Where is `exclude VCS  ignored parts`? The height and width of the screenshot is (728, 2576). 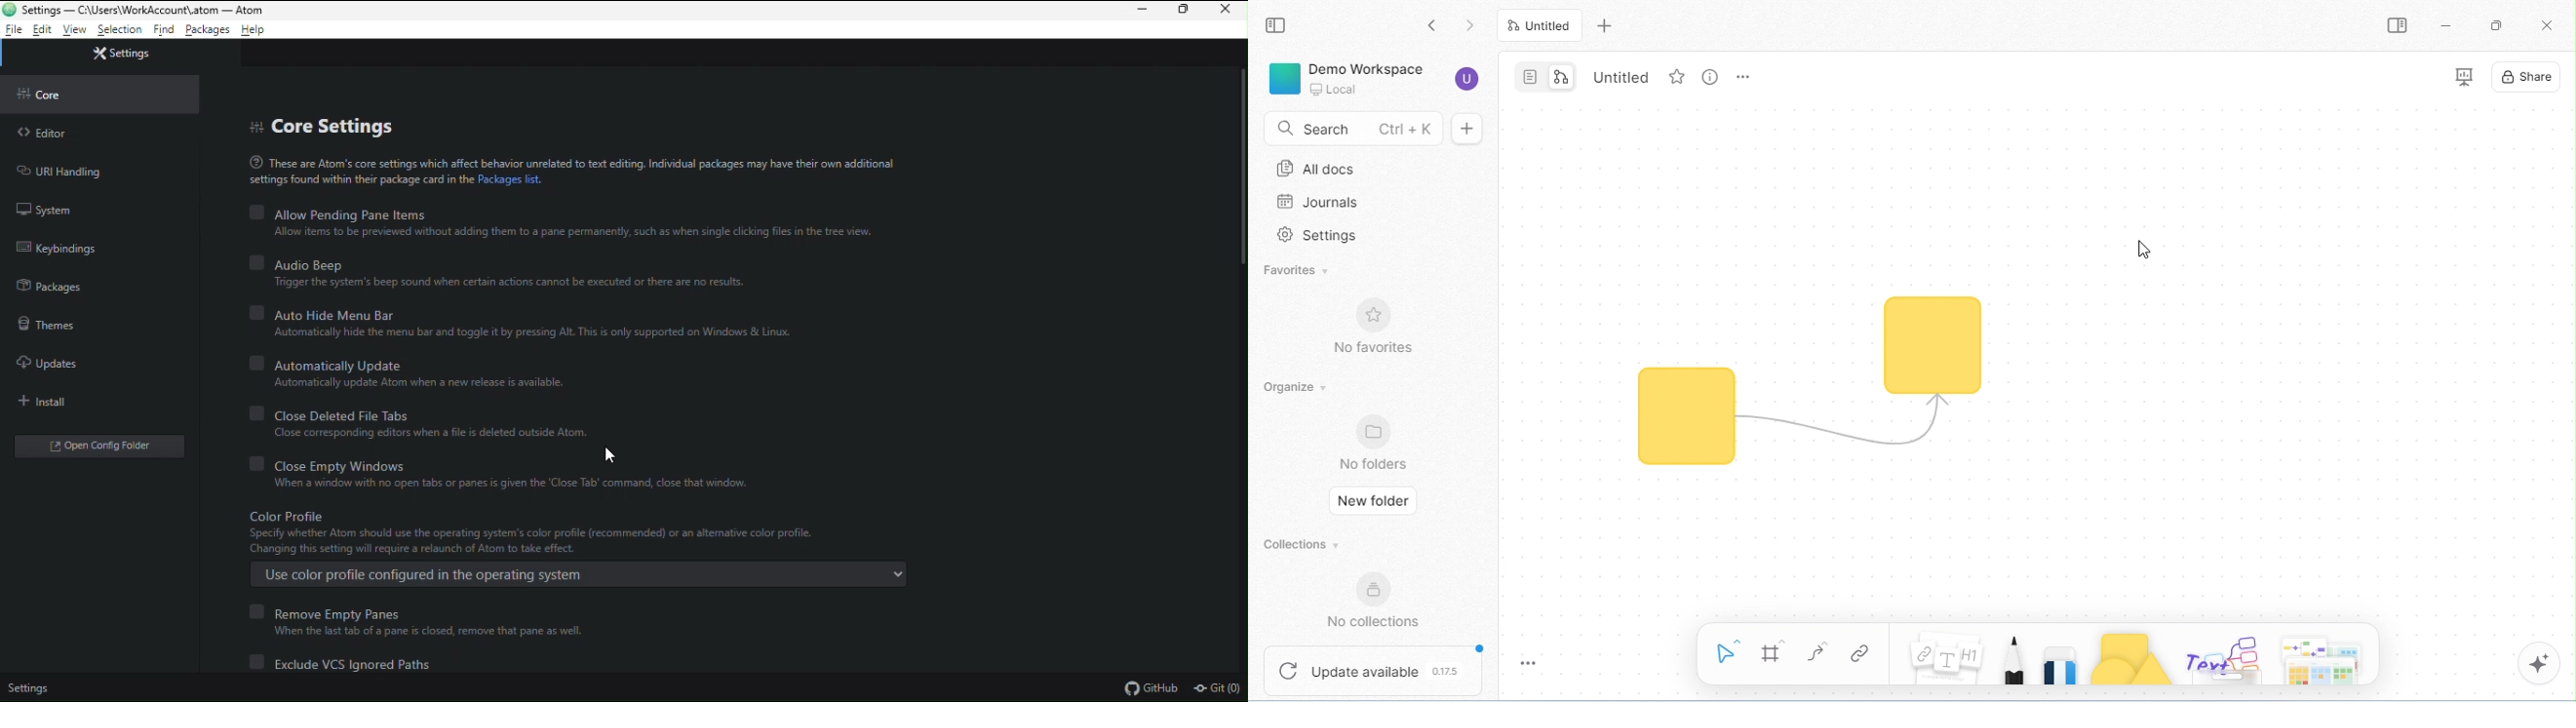 exclude VCS  ignored parts is located at coordinates (344, 664).